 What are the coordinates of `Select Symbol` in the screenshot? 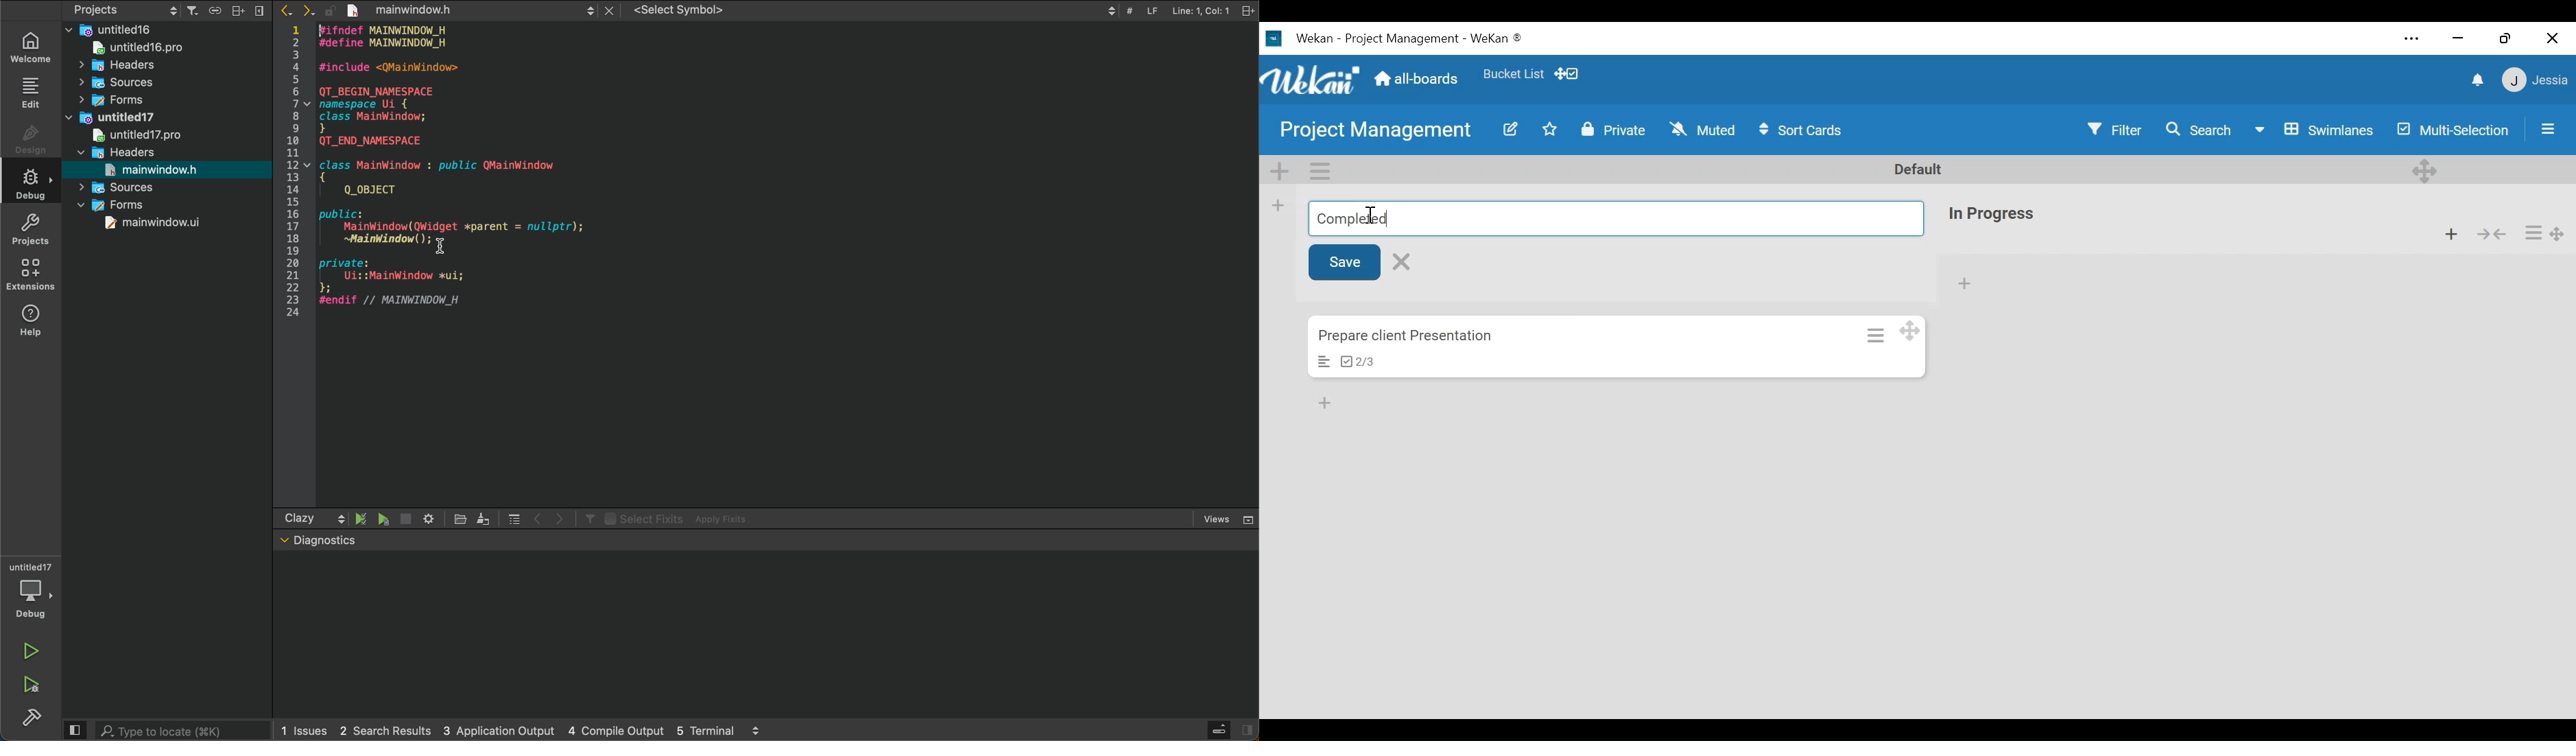 It's located at (875, 10).